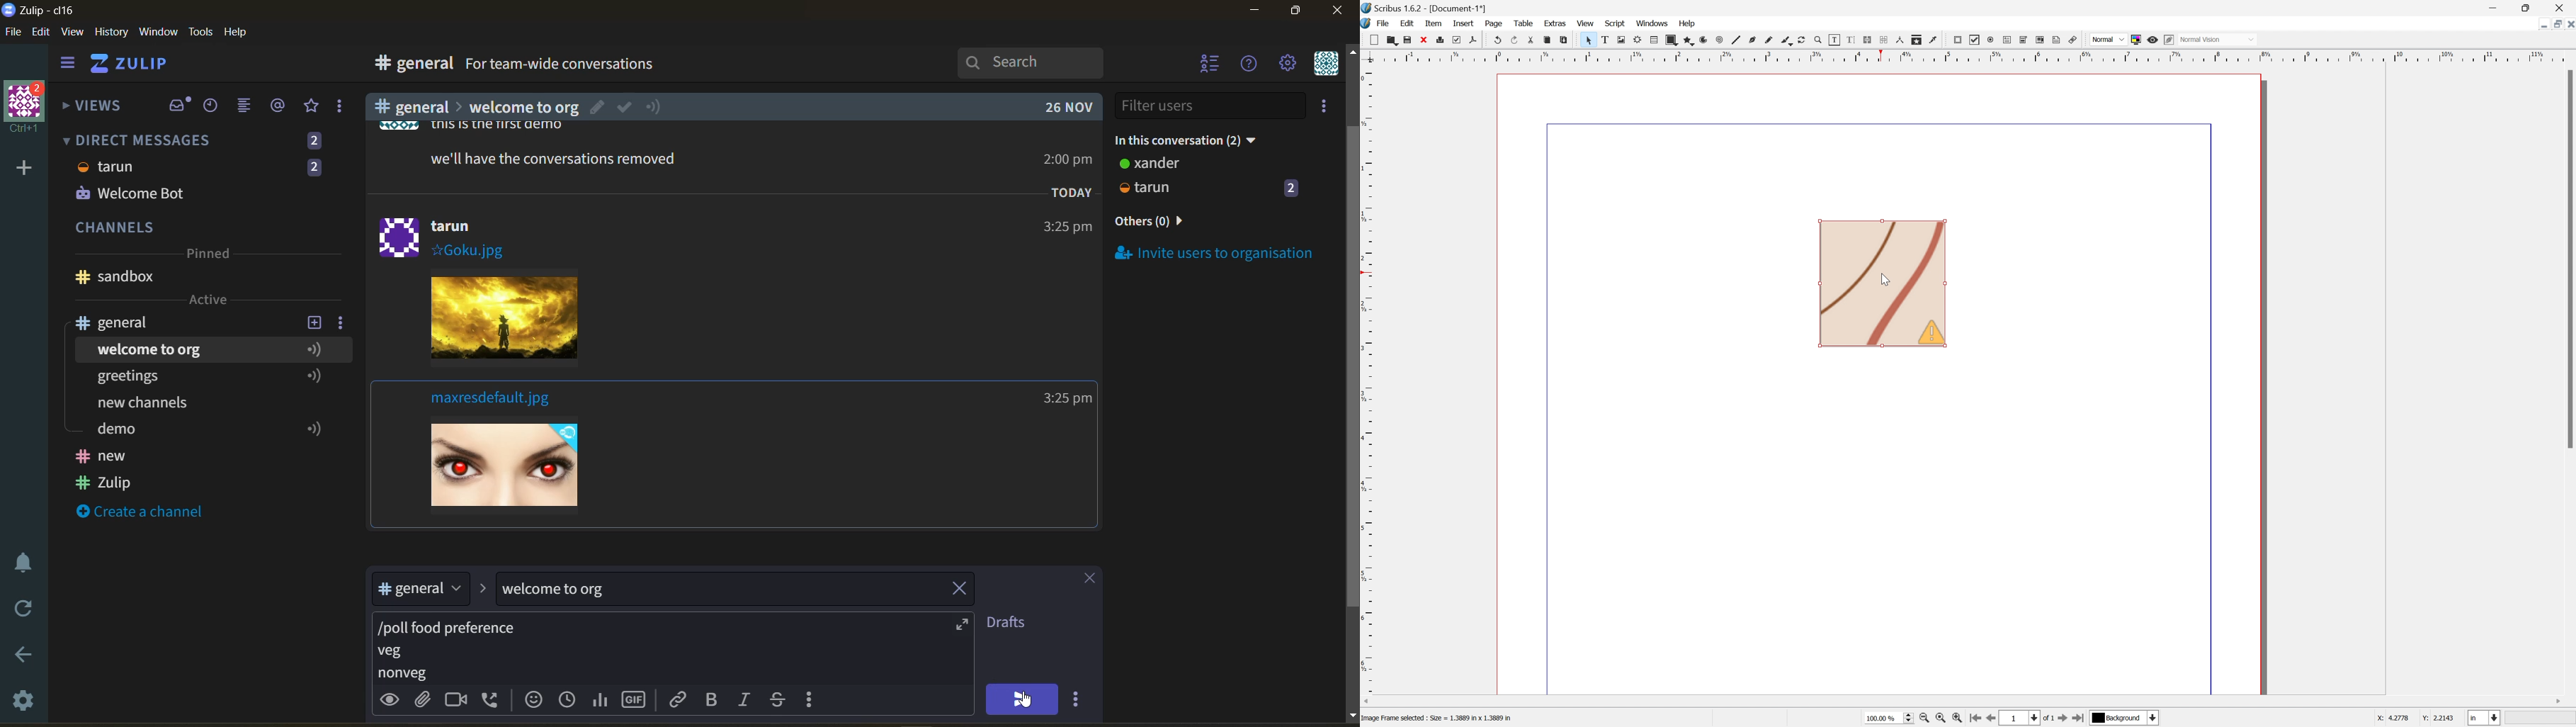 This screenshot has height=728, width=2576. What do you see at coordinates (111, 35) in the screenshot?
I see `history` at bounding box center [111, 35].